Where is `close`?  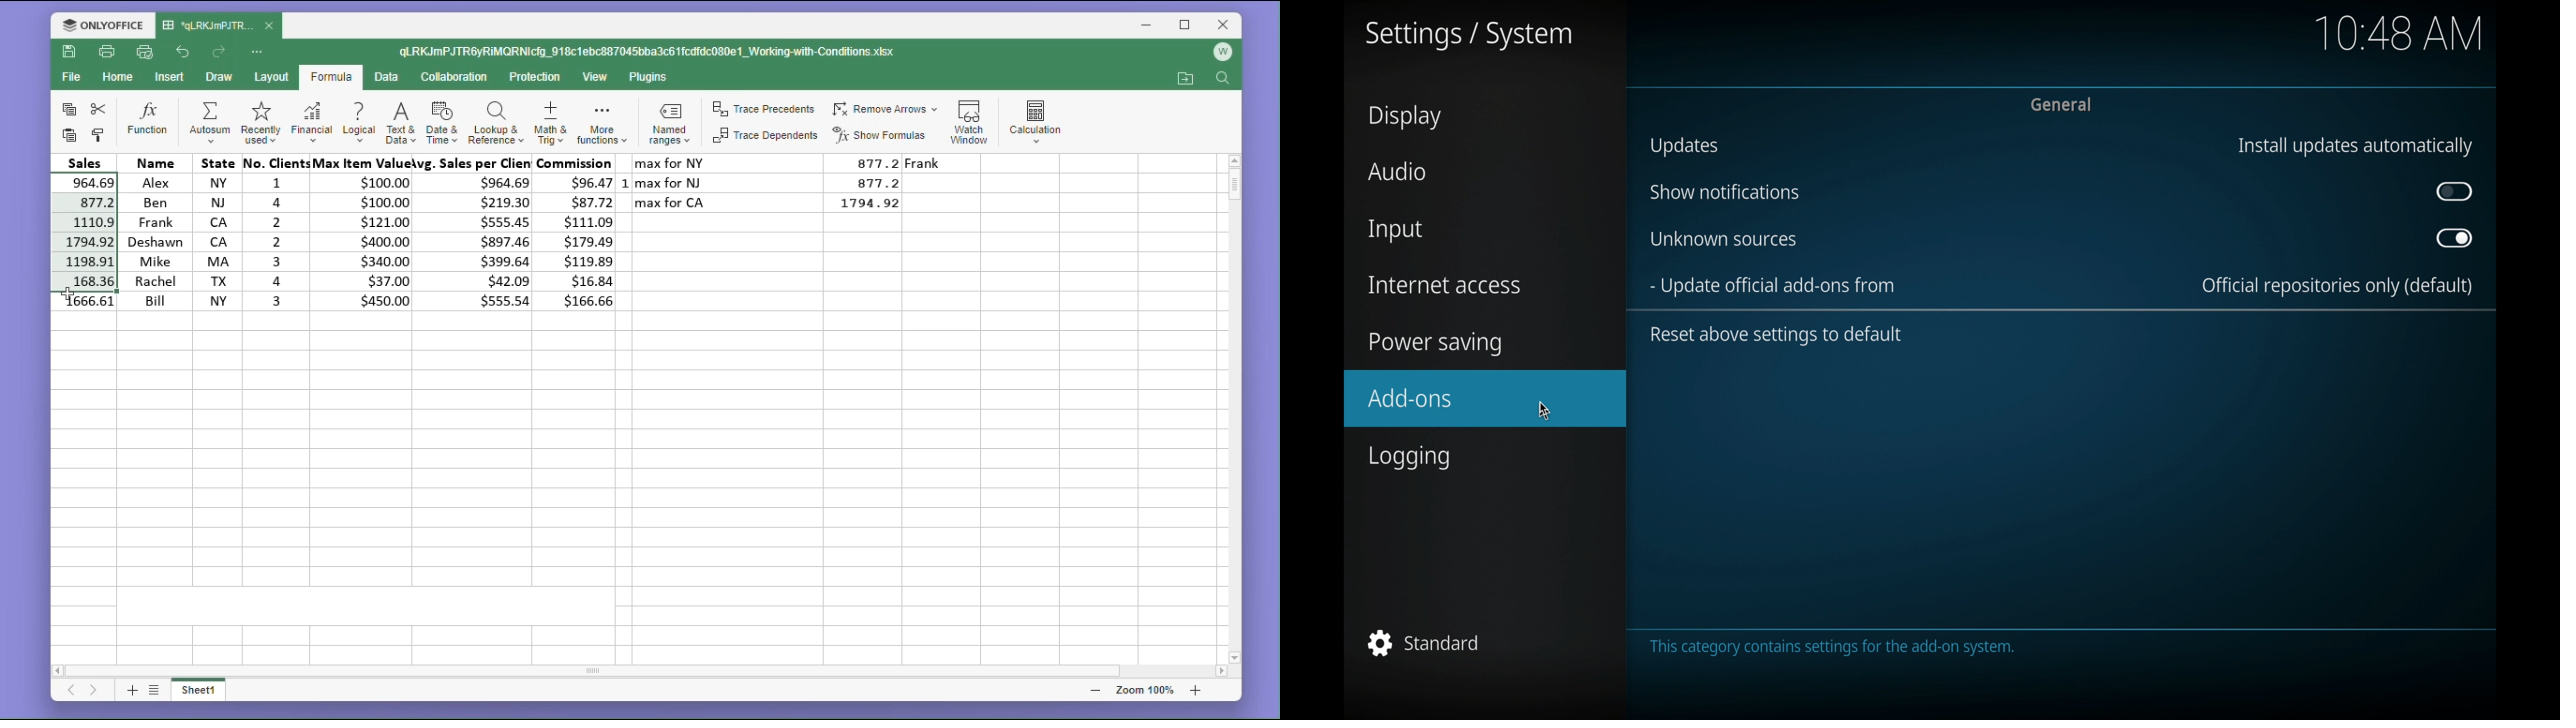 close is located at coordinates (270, 27).